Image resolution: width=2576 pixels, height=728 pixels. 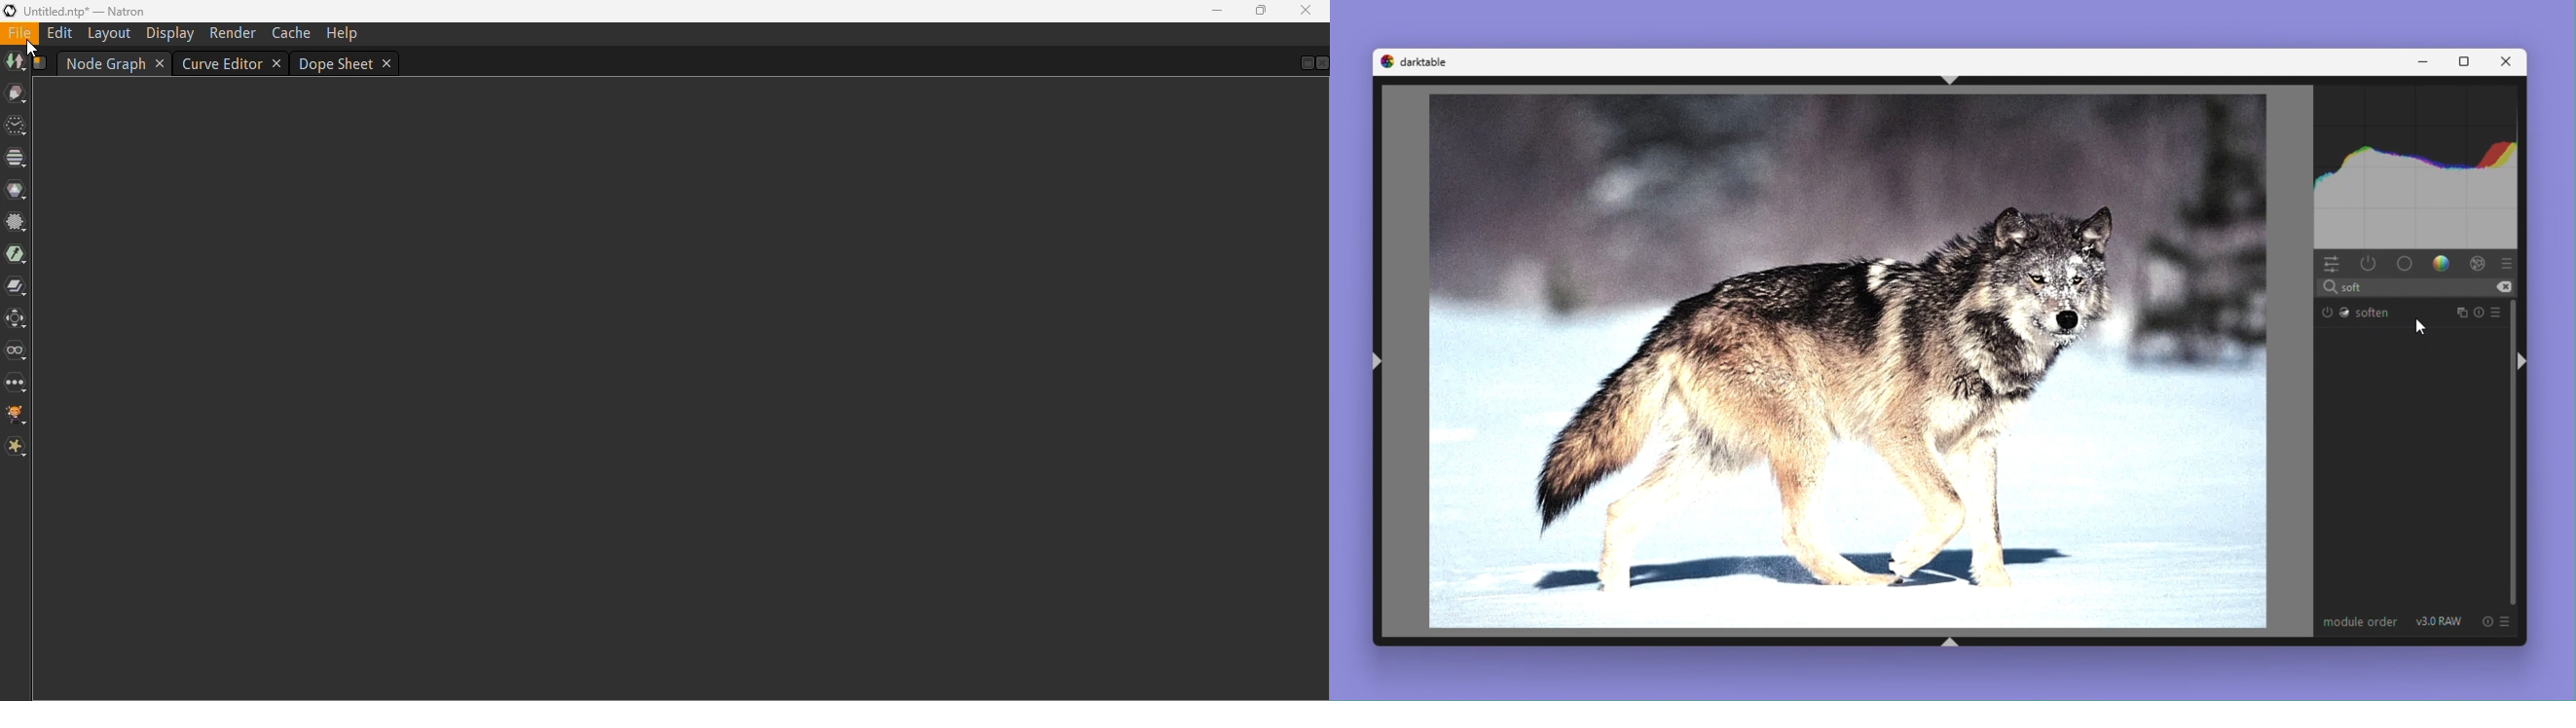 What do you see at coordinates (2427, 62) in the screenshot?
I see `Minimise` at bounding box center [2427, 62].